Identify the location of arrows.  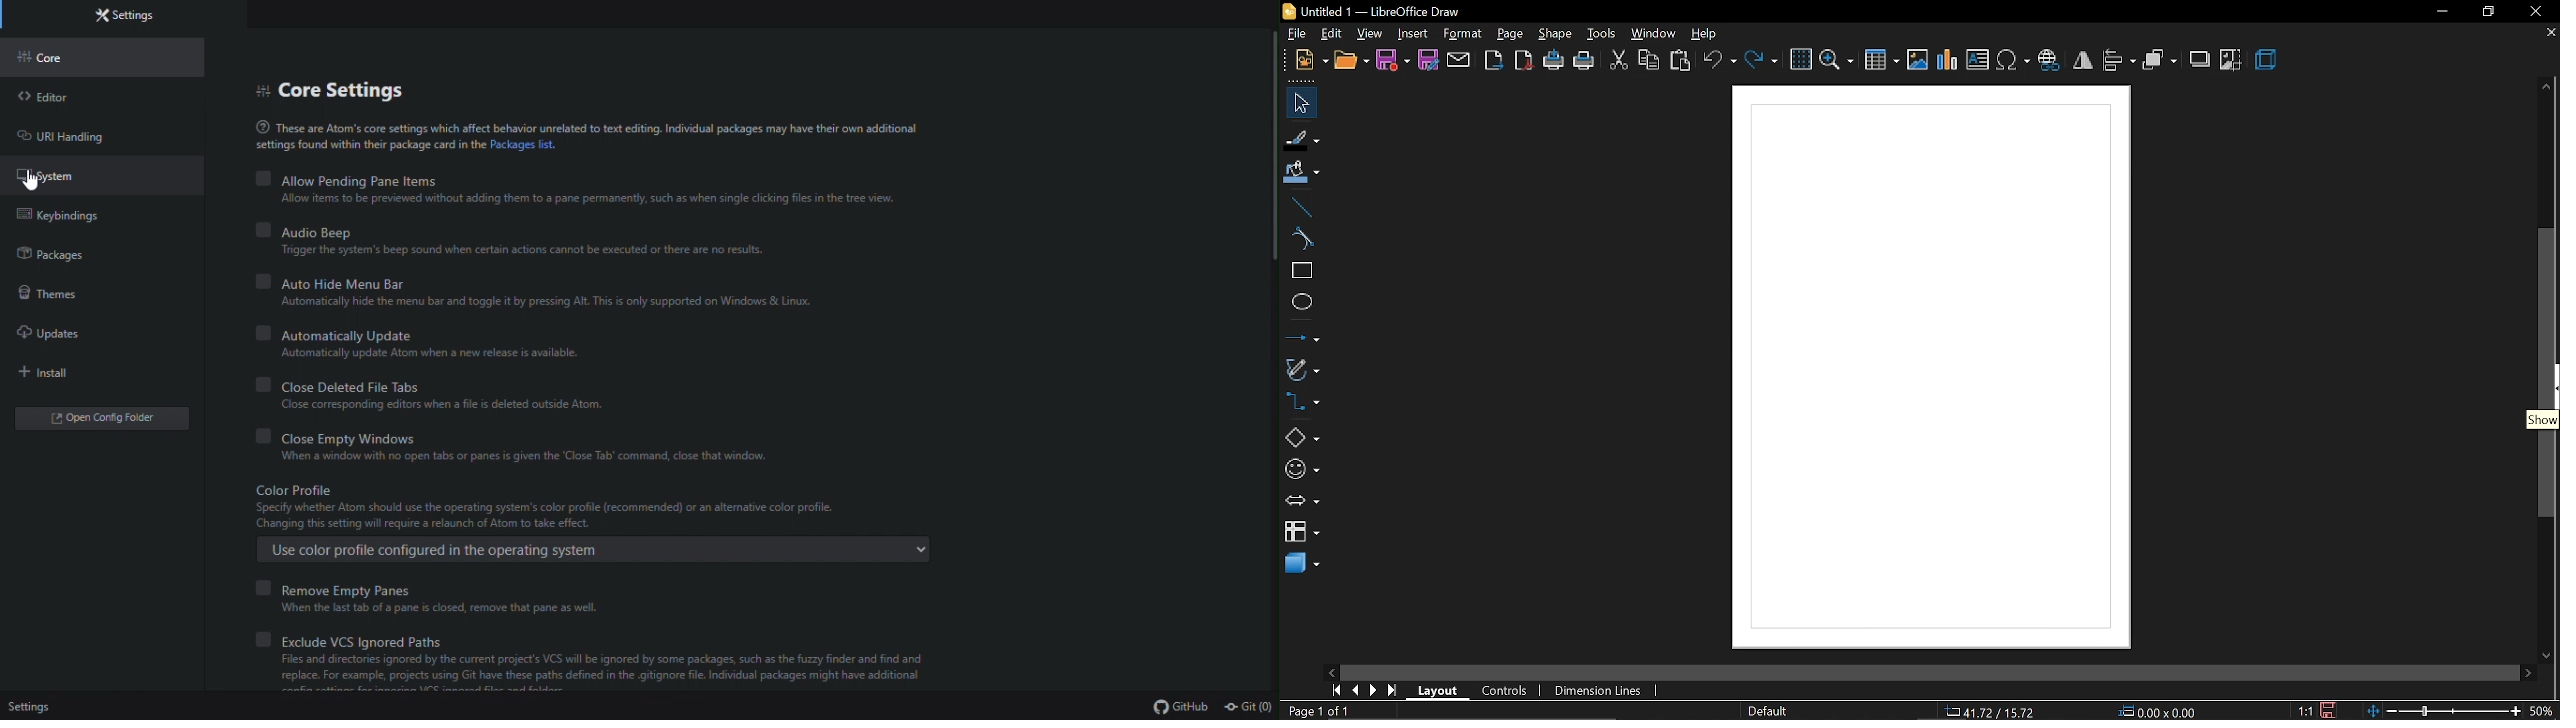
(1302, 503).